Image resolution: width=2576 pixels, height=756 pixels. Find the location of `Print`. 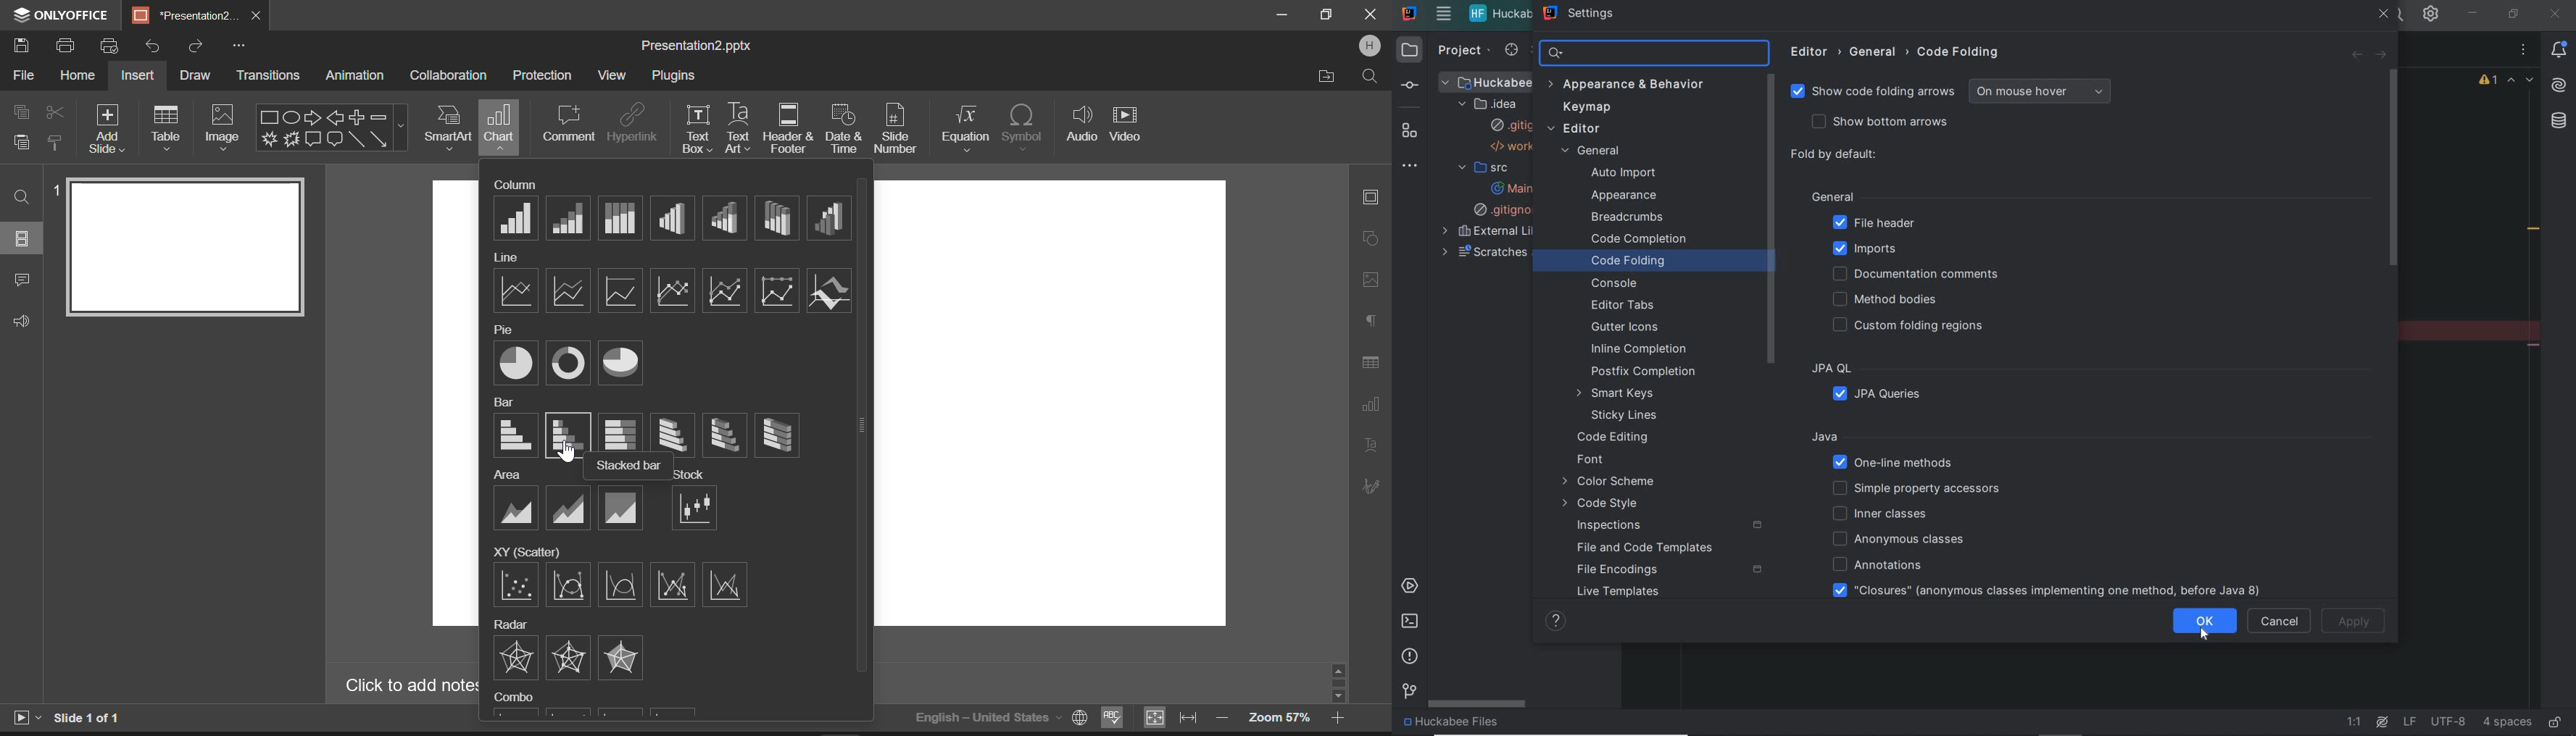

Print is located at coordinates (68, 47).